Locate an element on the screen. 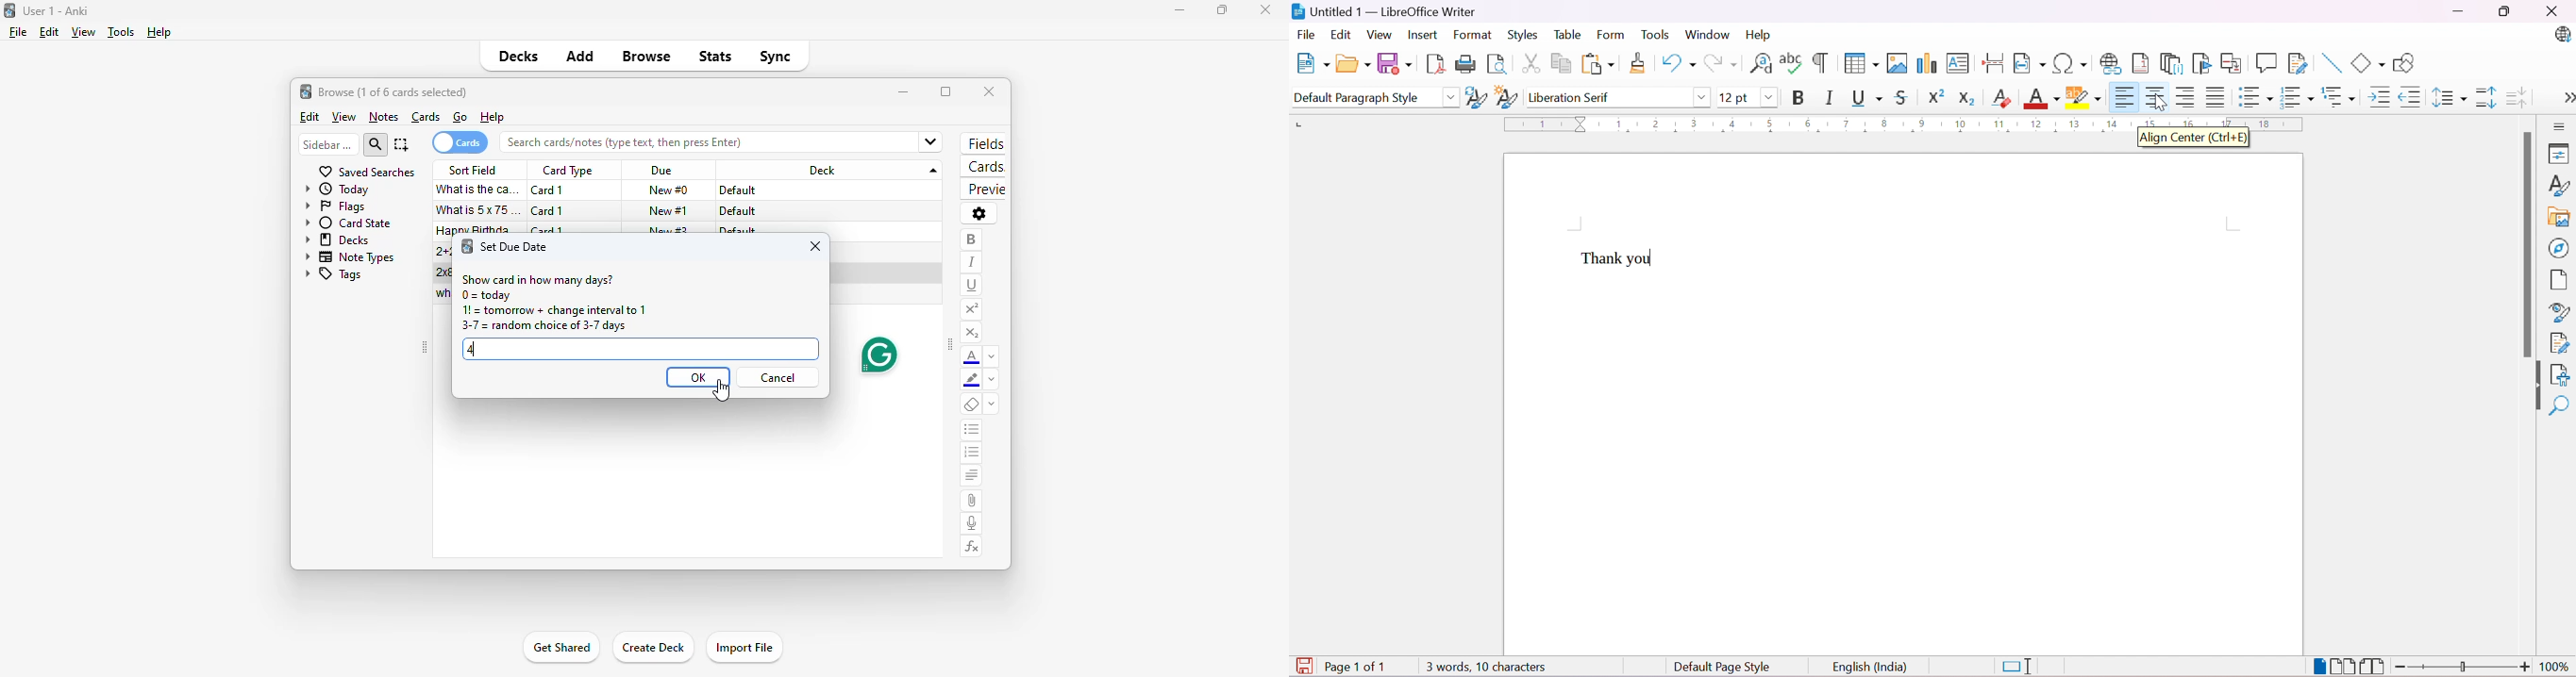 This screenshot has height=700, width=2576. Thank you is located at coordinates (1618, 259).